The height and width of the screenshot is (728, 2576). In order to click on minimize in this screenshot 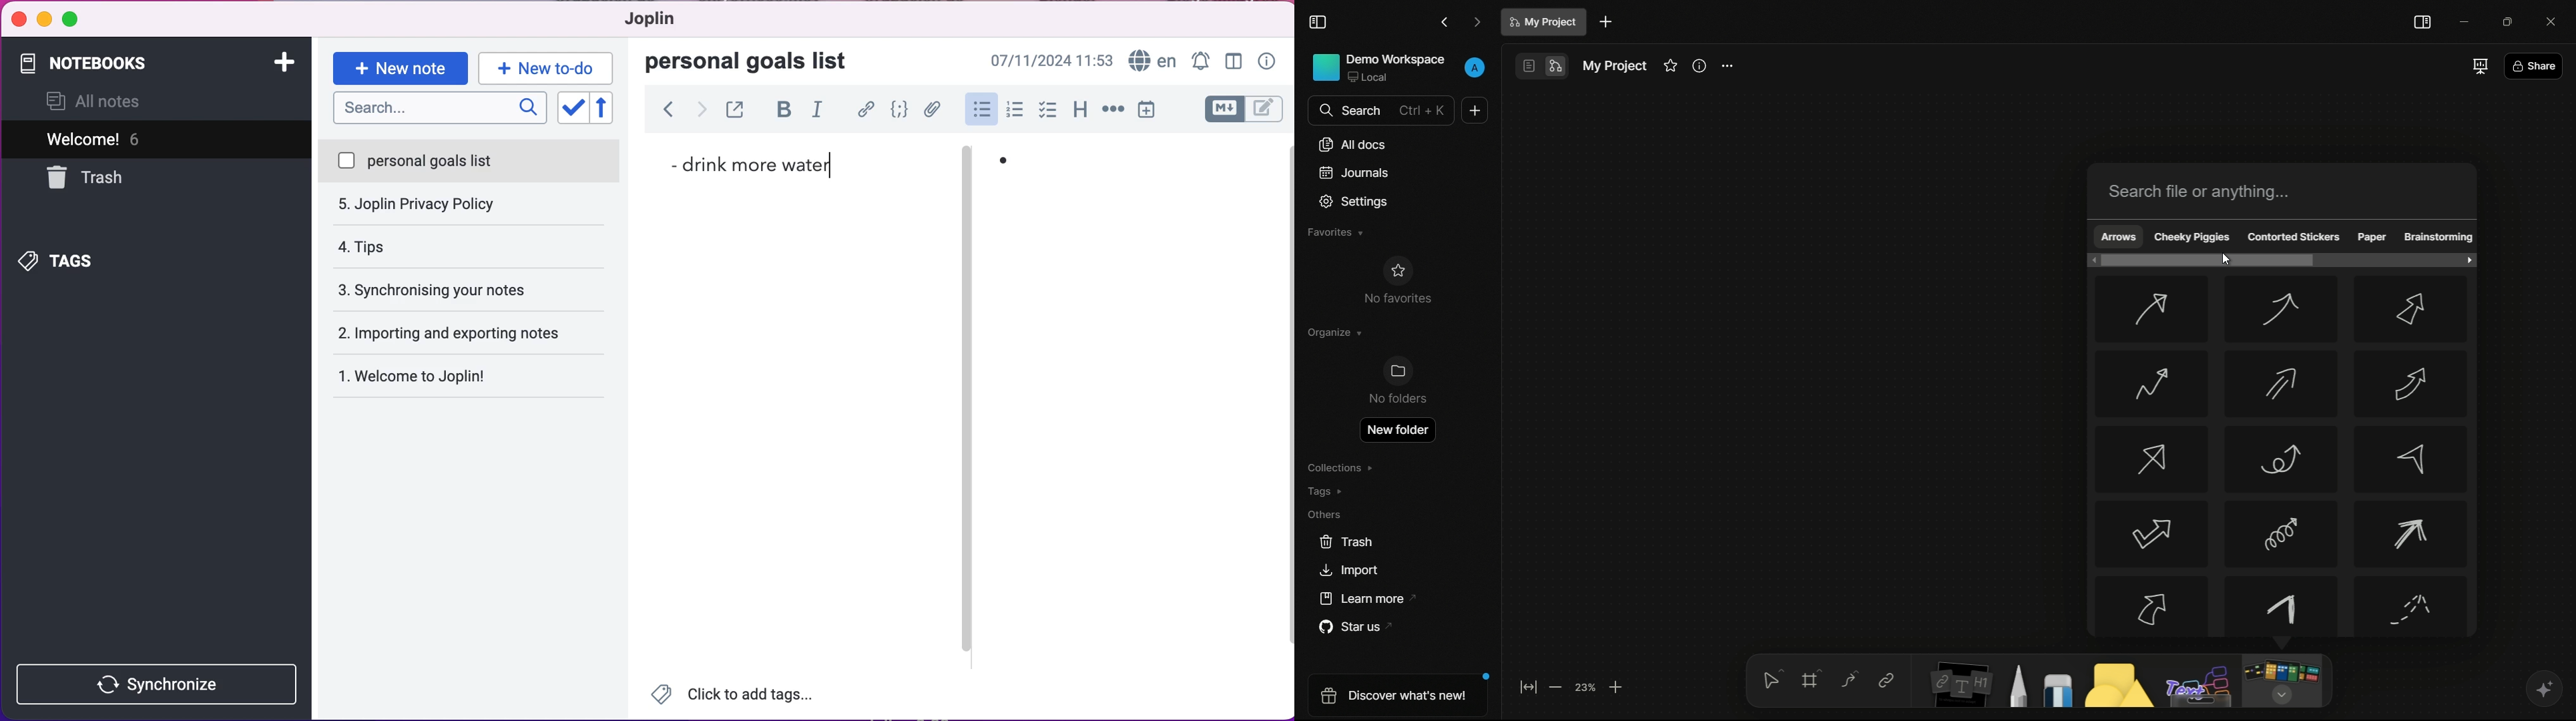, I will do `click(44, 20)`.